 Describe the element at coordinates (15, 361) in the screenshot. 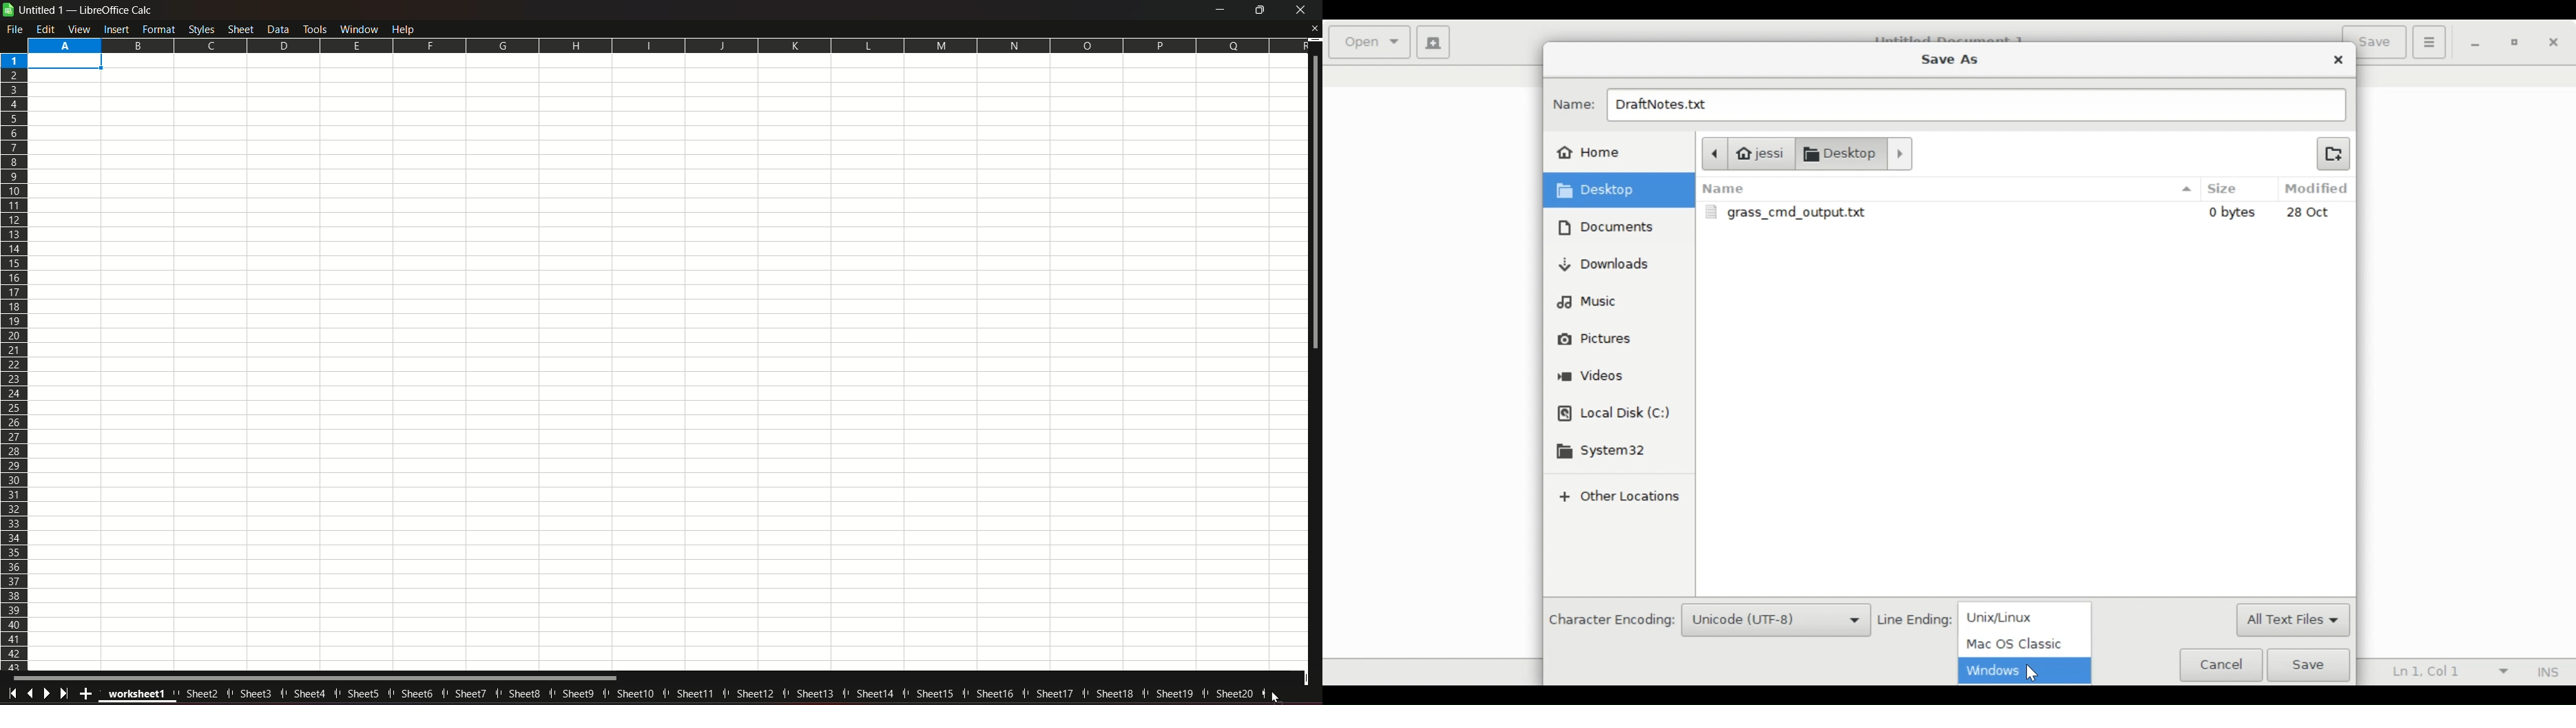

I see `Rows` at that location.